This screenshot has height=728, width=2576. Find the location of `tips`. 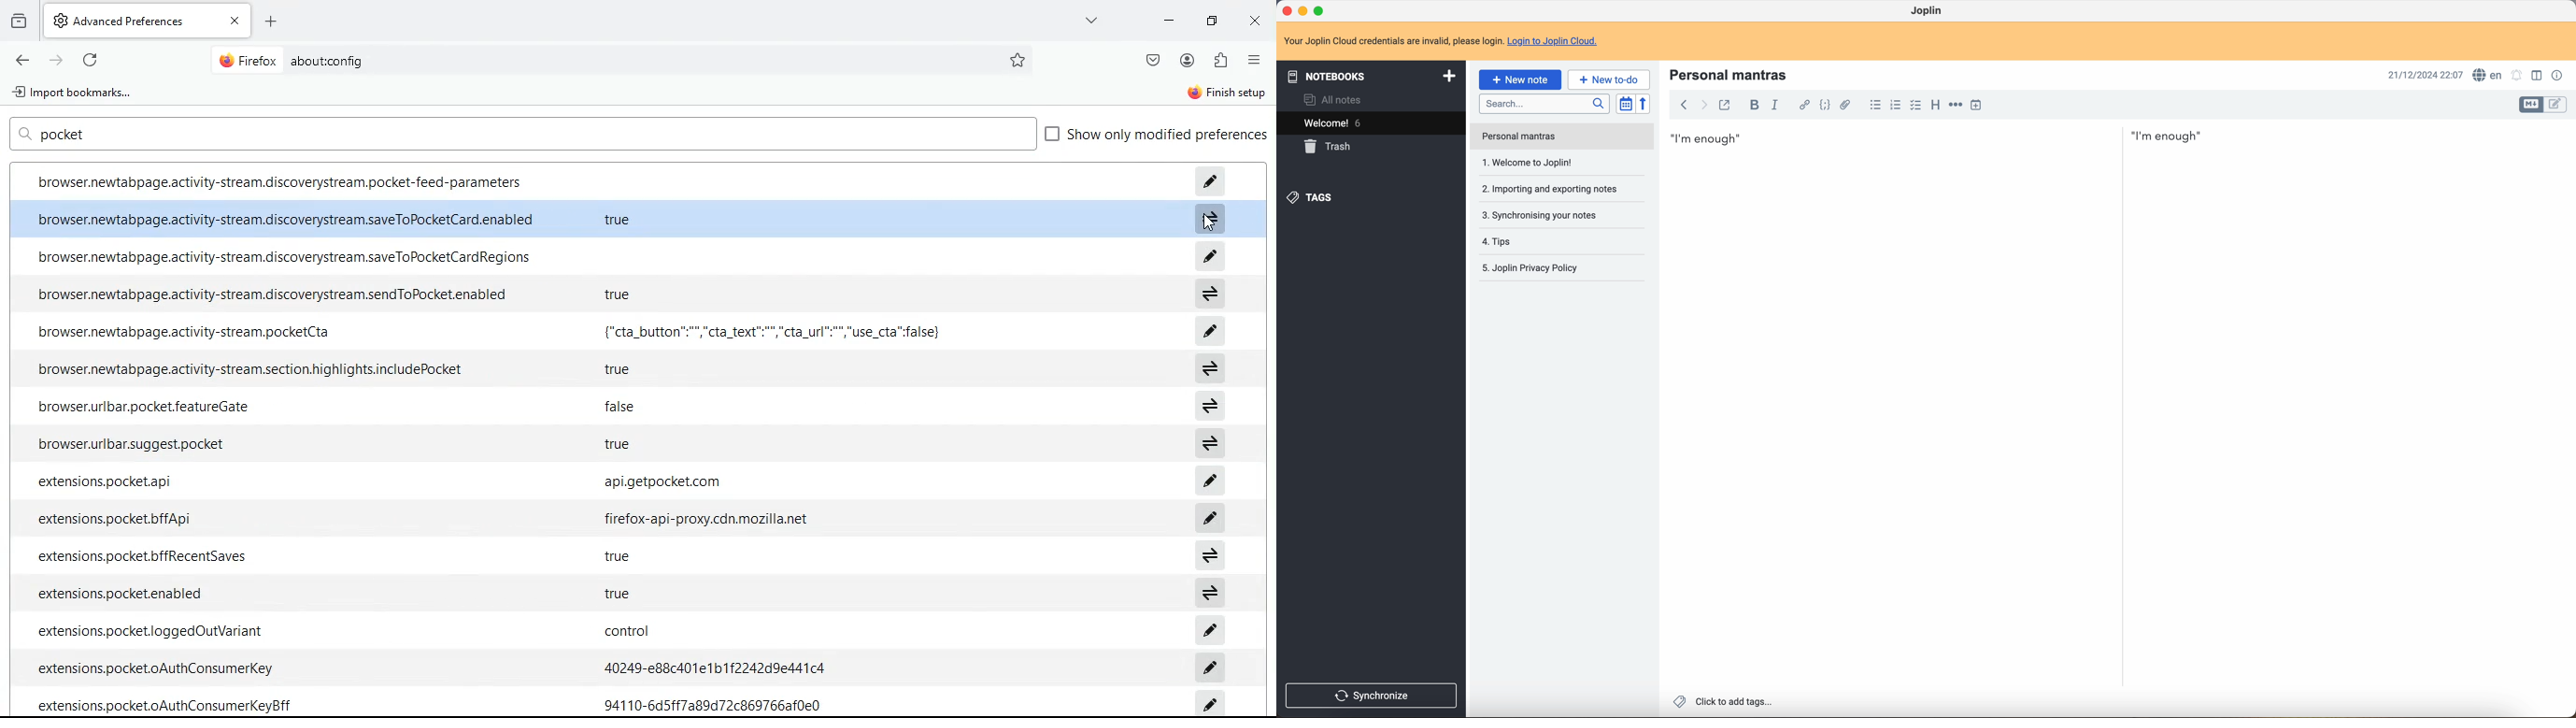

tips is located at coordinates (1536, 216).